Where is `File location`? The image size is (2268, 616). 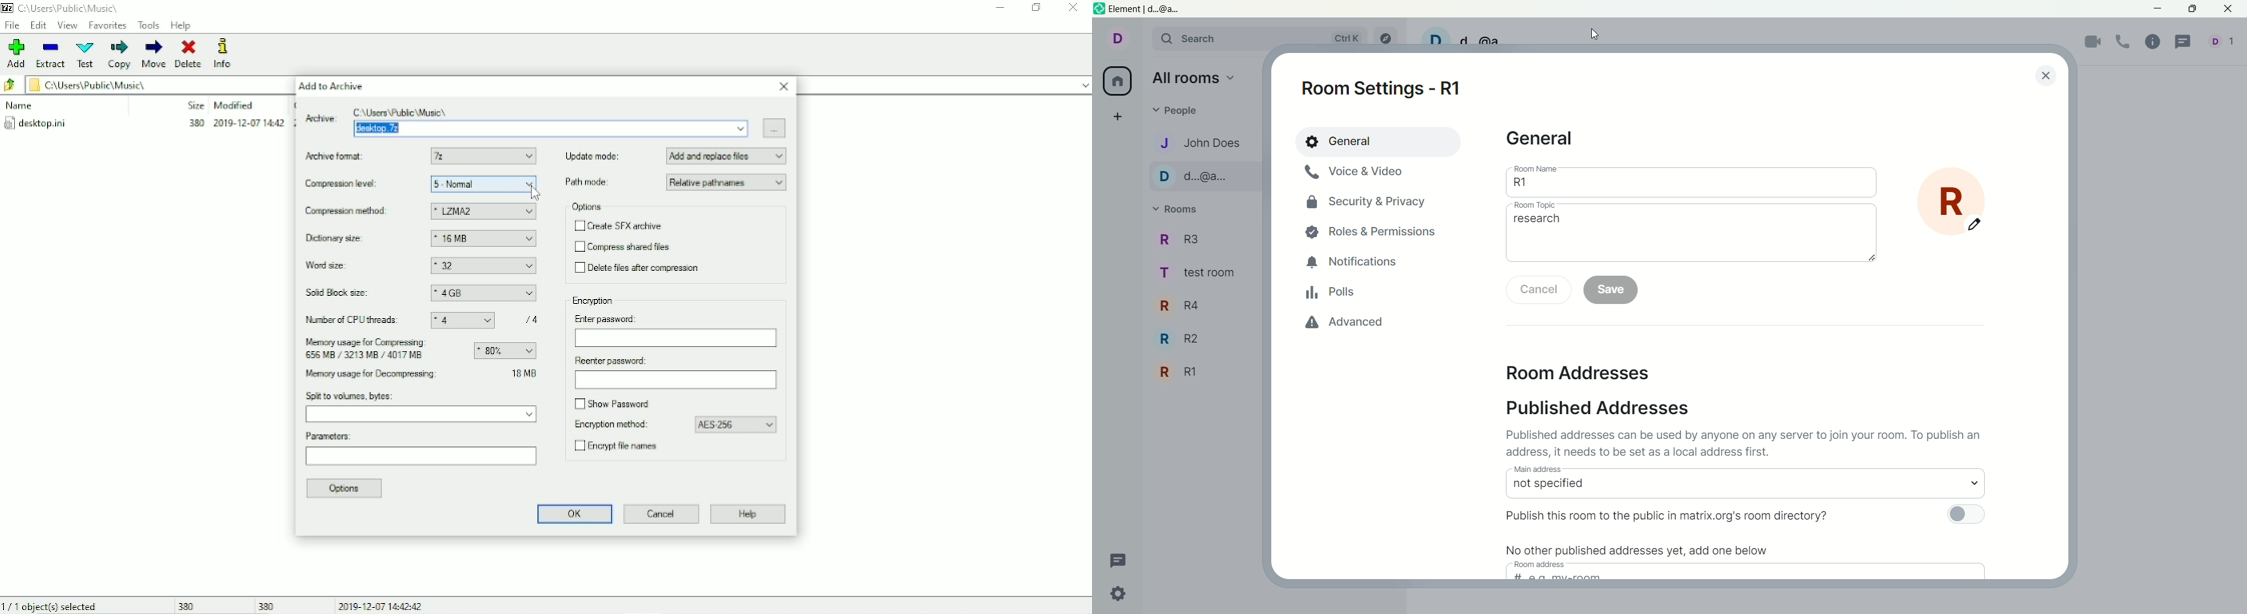 File location is located at coordinates (70, 8).